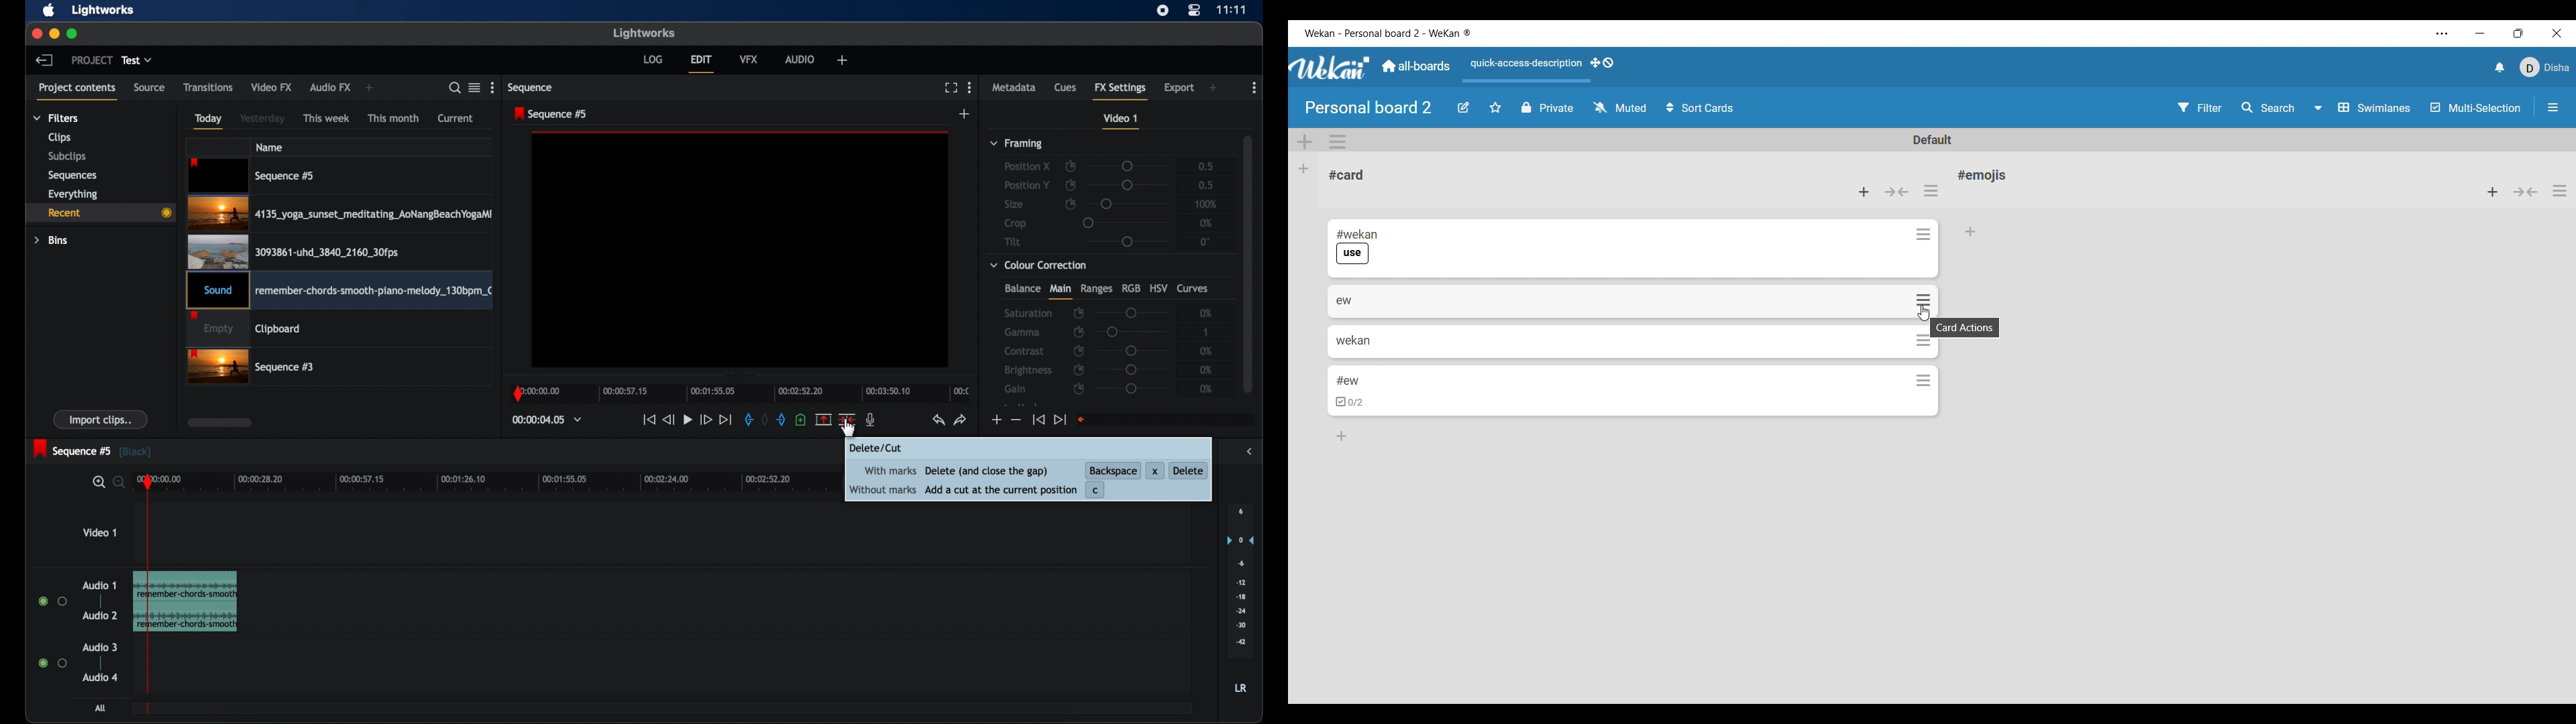 Image resolution: width=2576 pixels, height=728 pixels. What do you see at coordinates (644, 34) in the screenshot?
I see `lightworks` at bounding box center [644, 34].